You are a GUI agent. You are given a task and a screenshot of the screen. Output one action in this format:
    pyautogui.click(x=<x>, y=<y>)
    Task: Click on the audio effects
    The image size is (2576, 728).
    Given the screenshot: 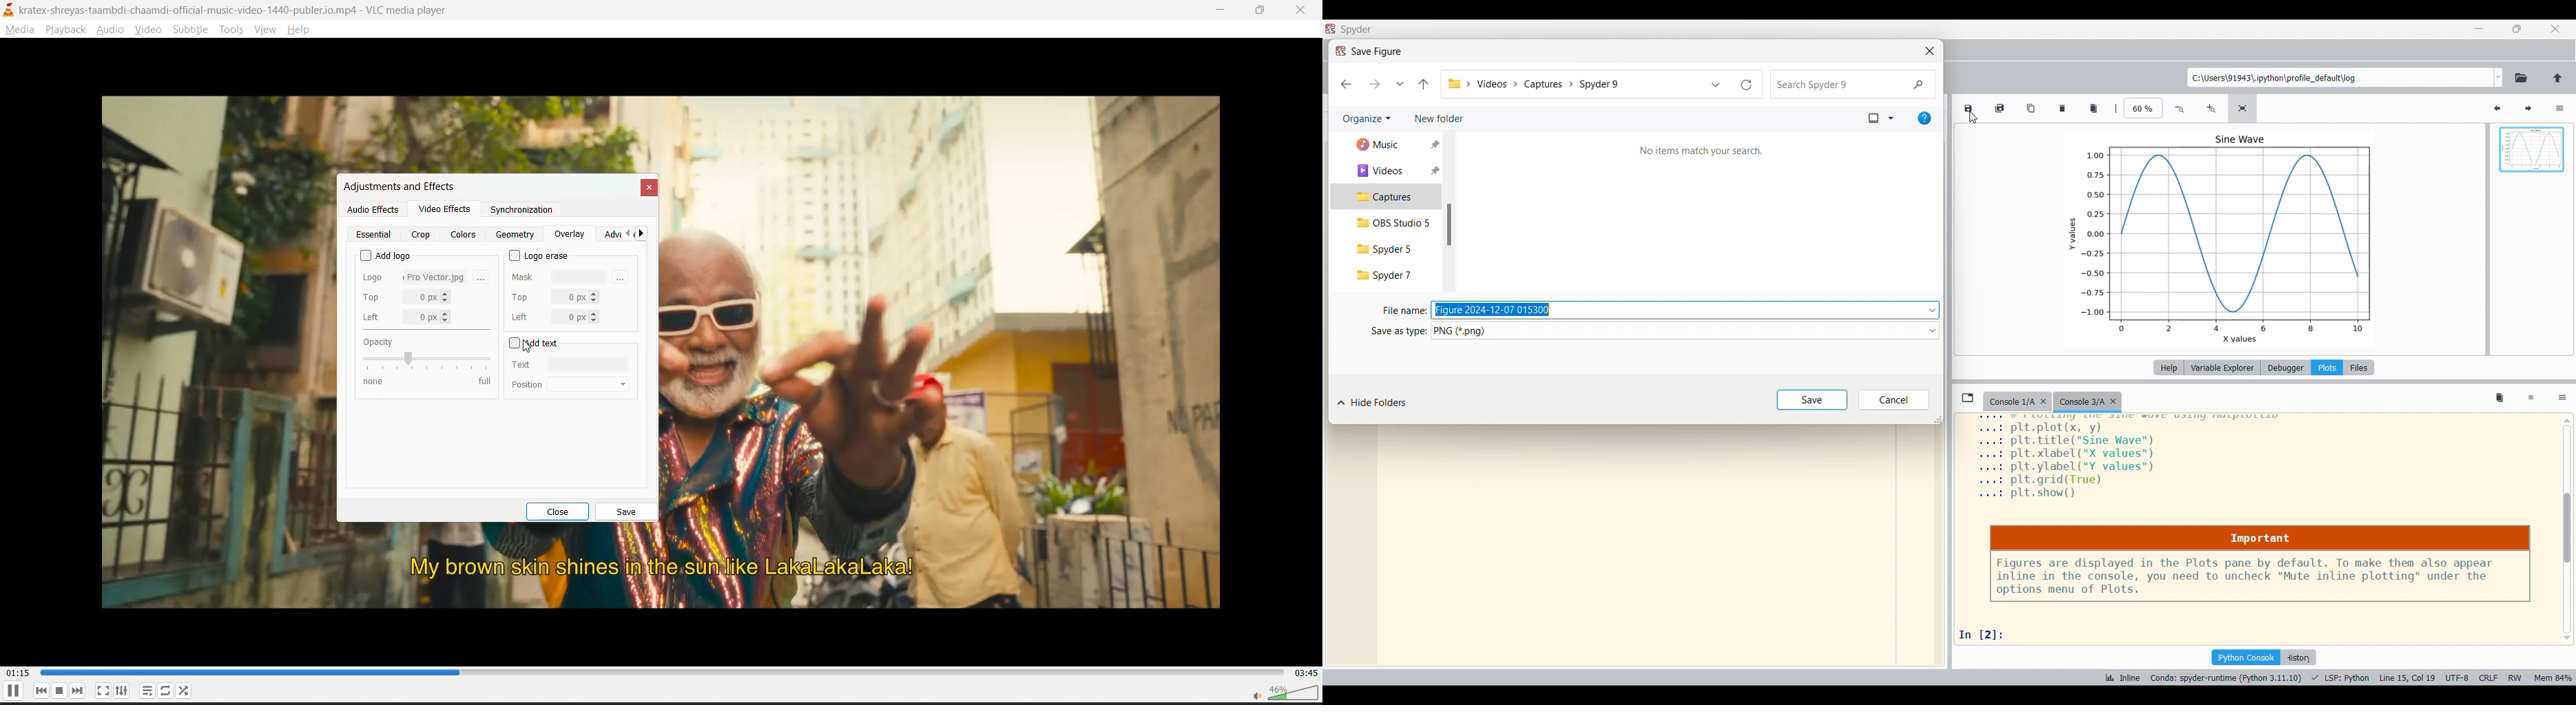 What is the action you would take?
    pyautogui.click(x=373, y=209)
    